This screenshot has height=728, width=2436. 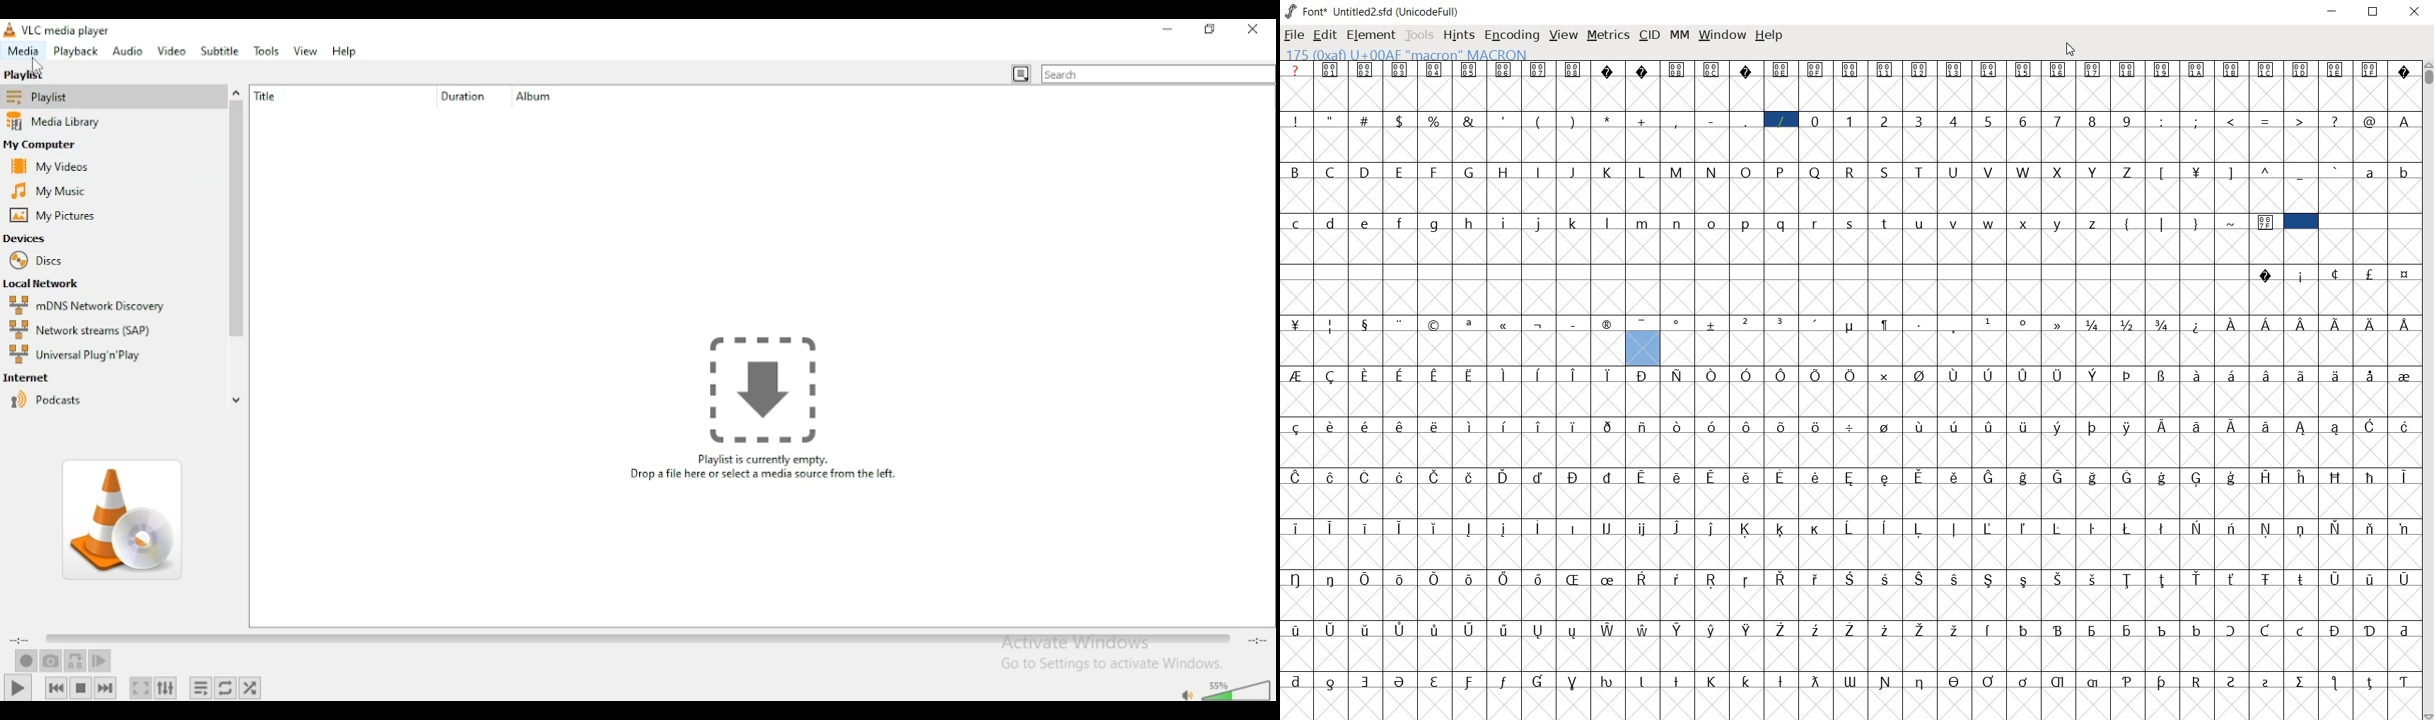 I want to click on Symbol, so click(x=1677, y=477).